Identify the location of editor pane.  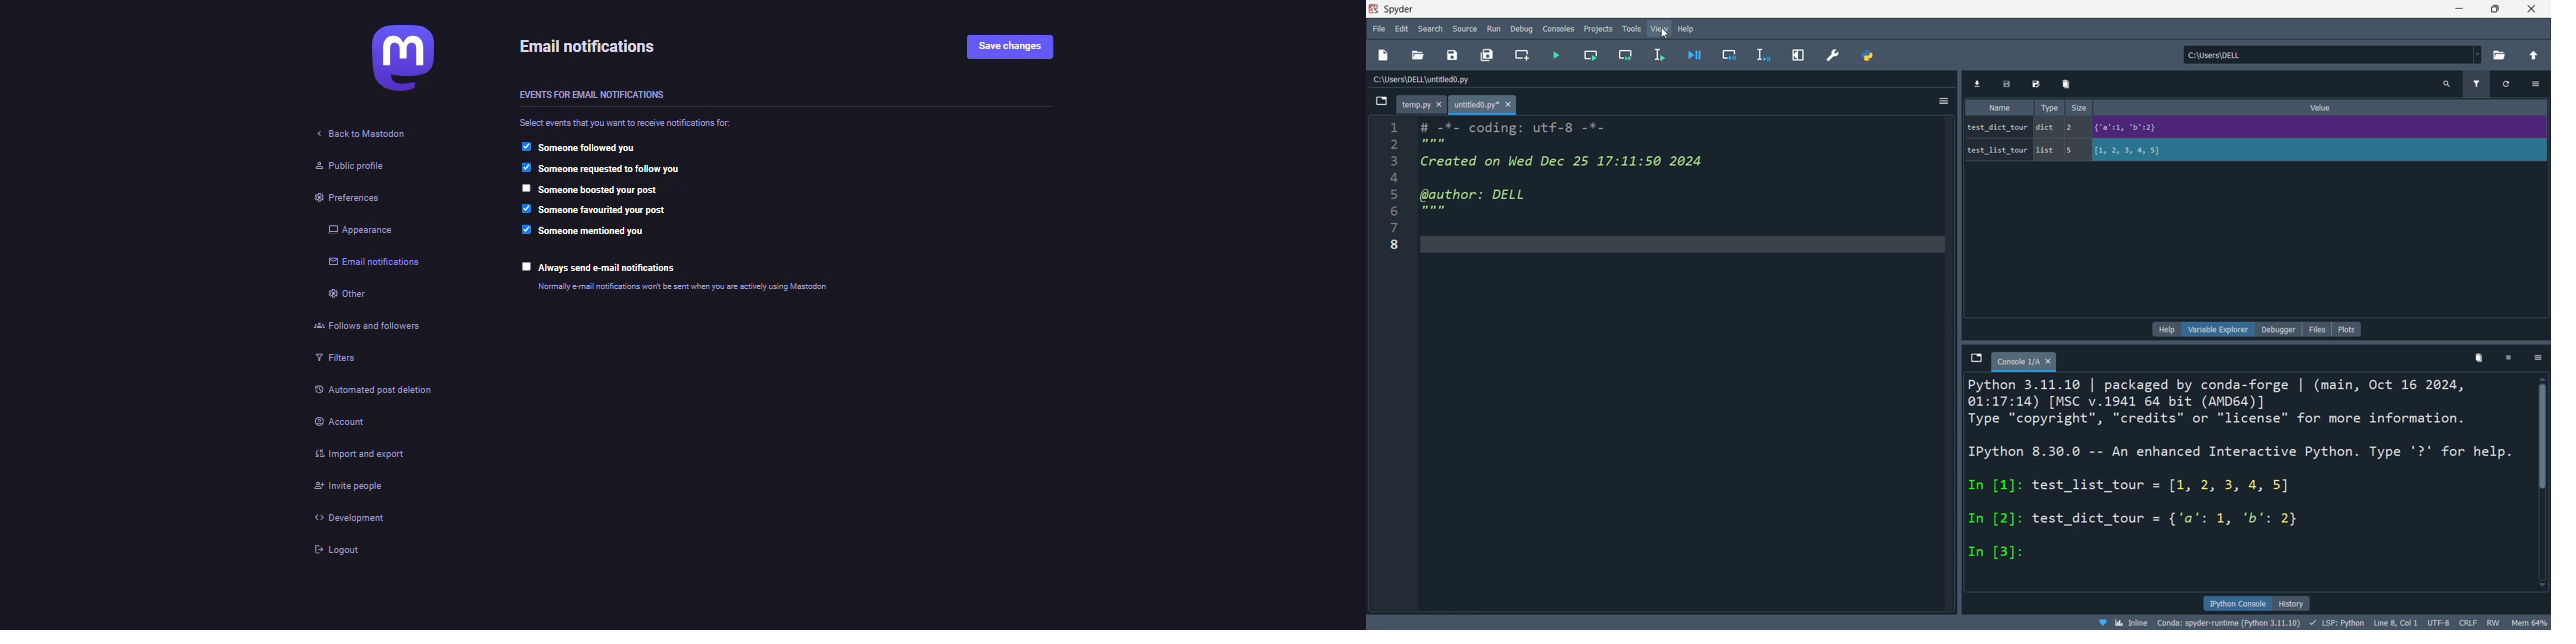
(1583, 174).